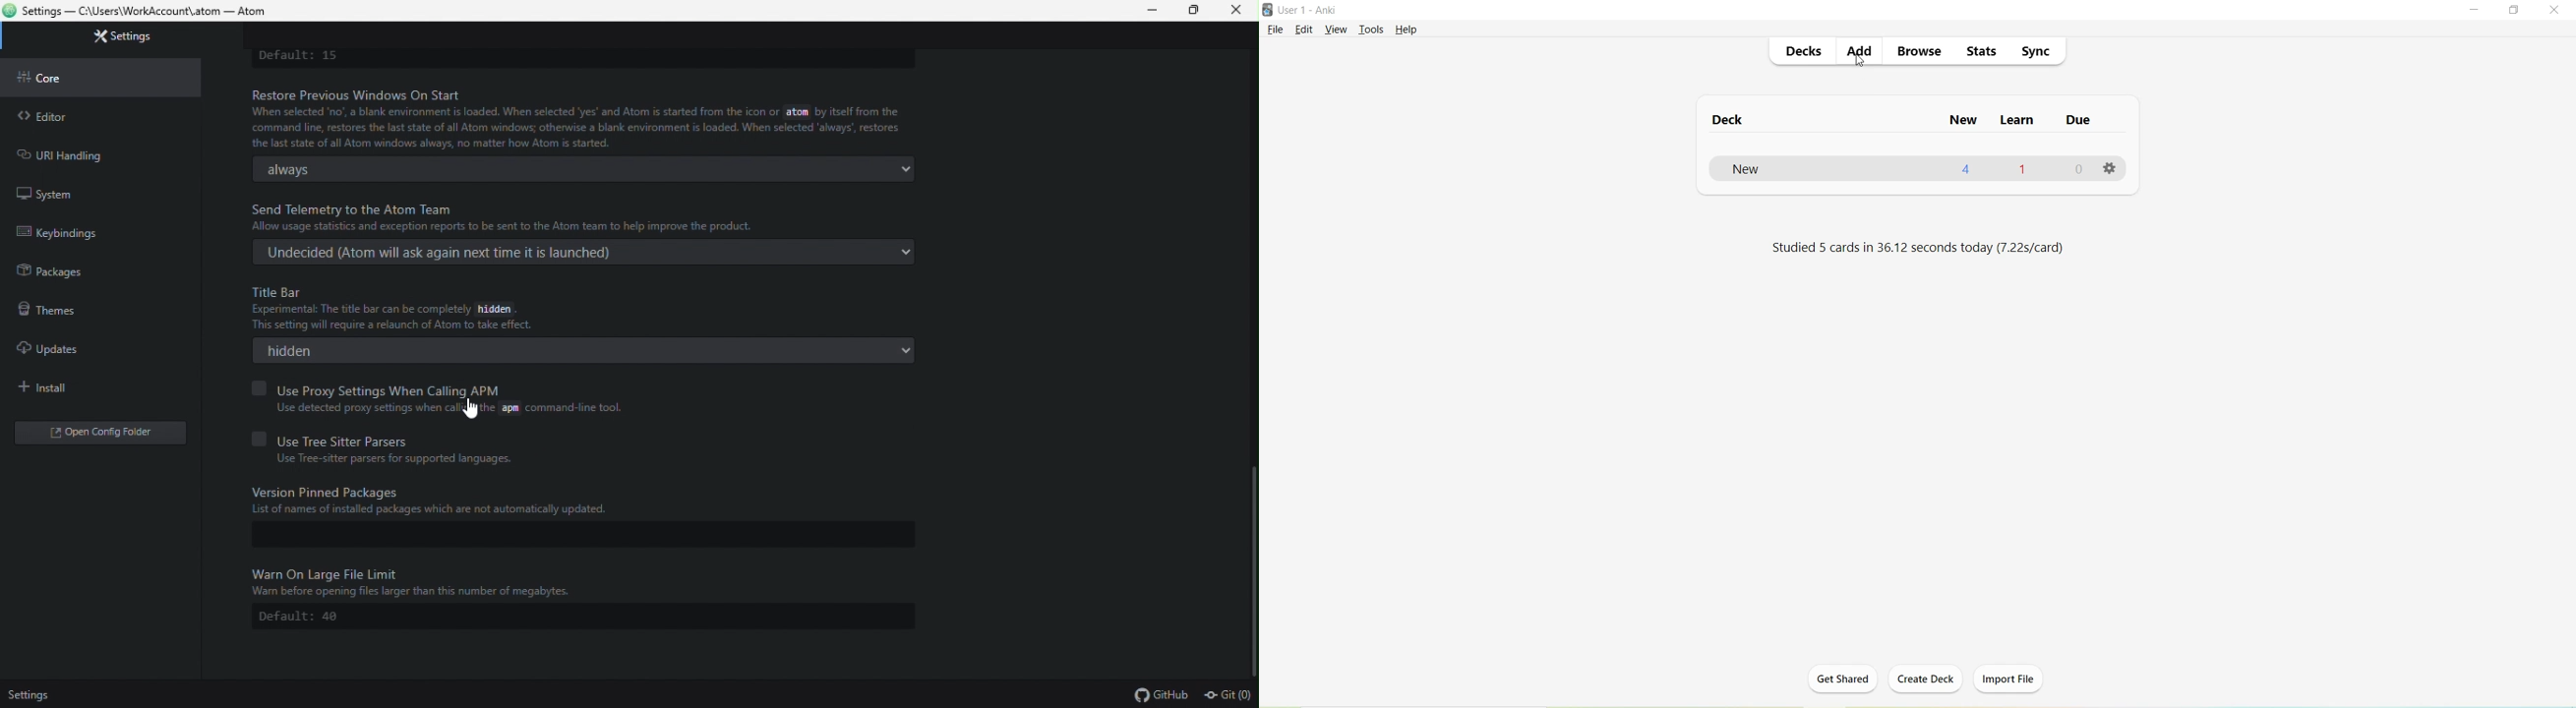 Image resolution: width=2576 pixels, height=728 pixels. Describe the element at coordinates (2113, 169) in the screenshot. I see `Options` at that location.